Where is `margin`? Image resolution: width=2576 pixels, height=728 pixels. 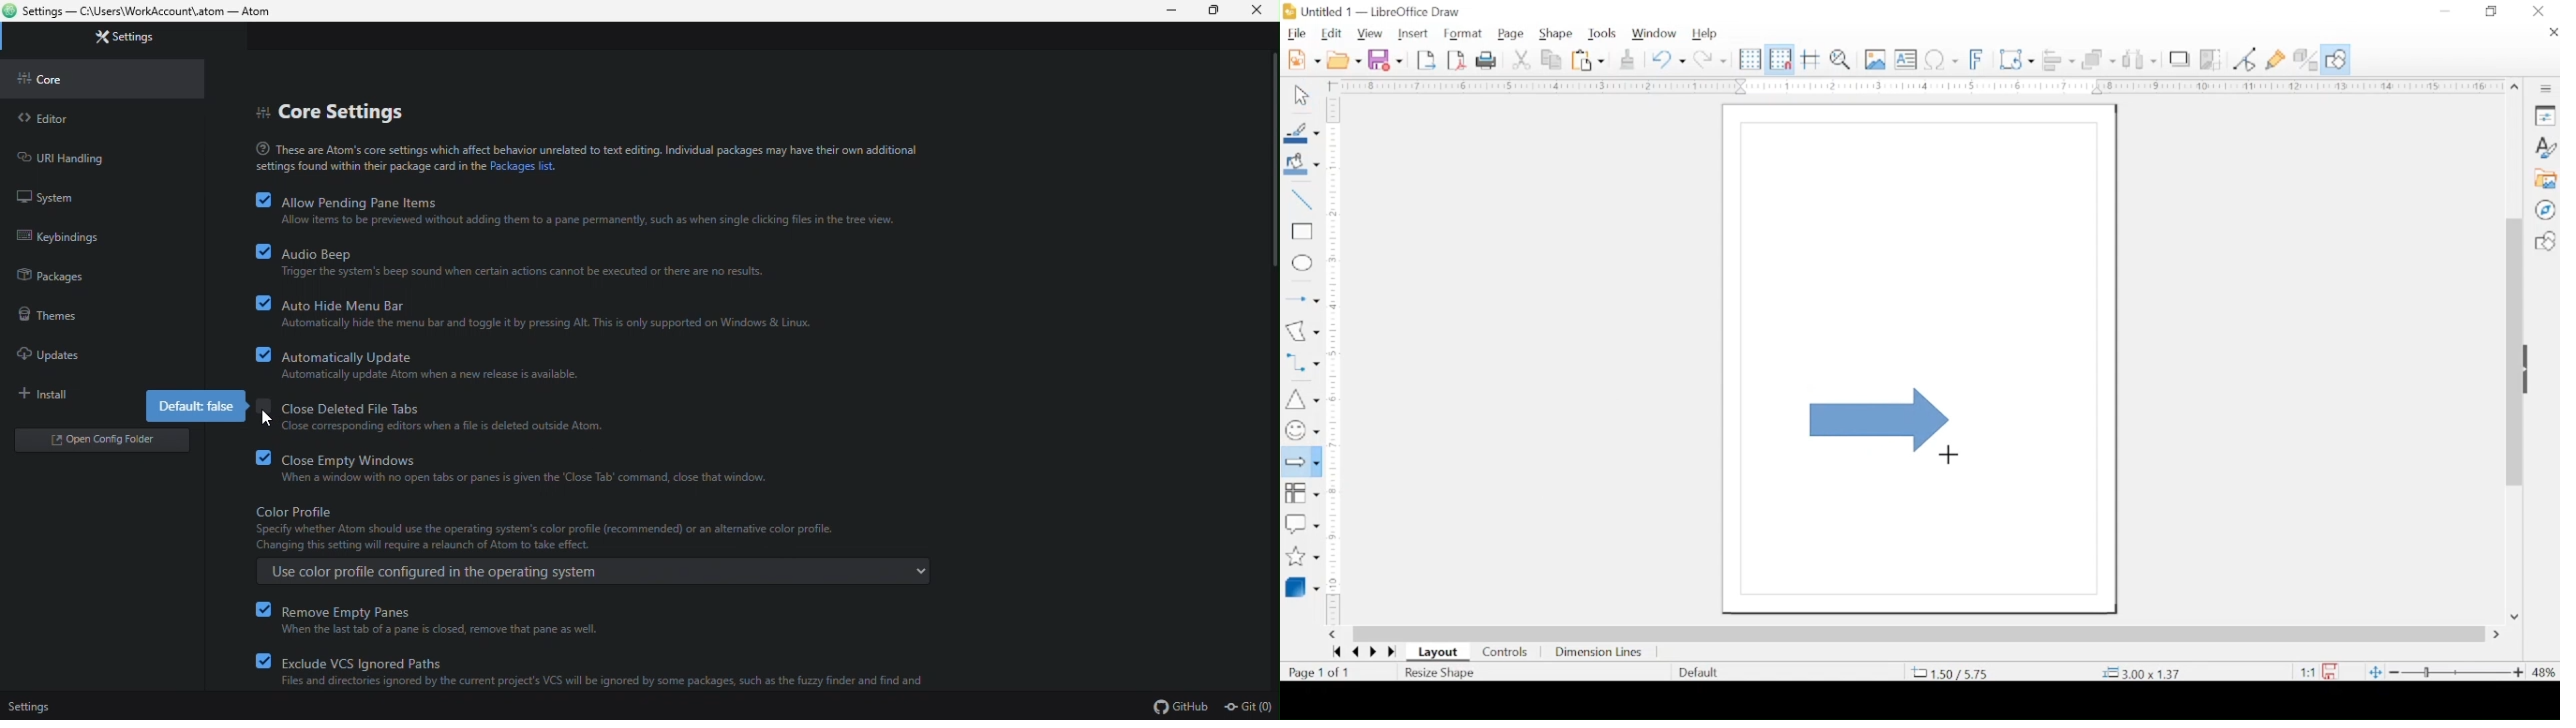
margin is located at coordinates (1334, 561).